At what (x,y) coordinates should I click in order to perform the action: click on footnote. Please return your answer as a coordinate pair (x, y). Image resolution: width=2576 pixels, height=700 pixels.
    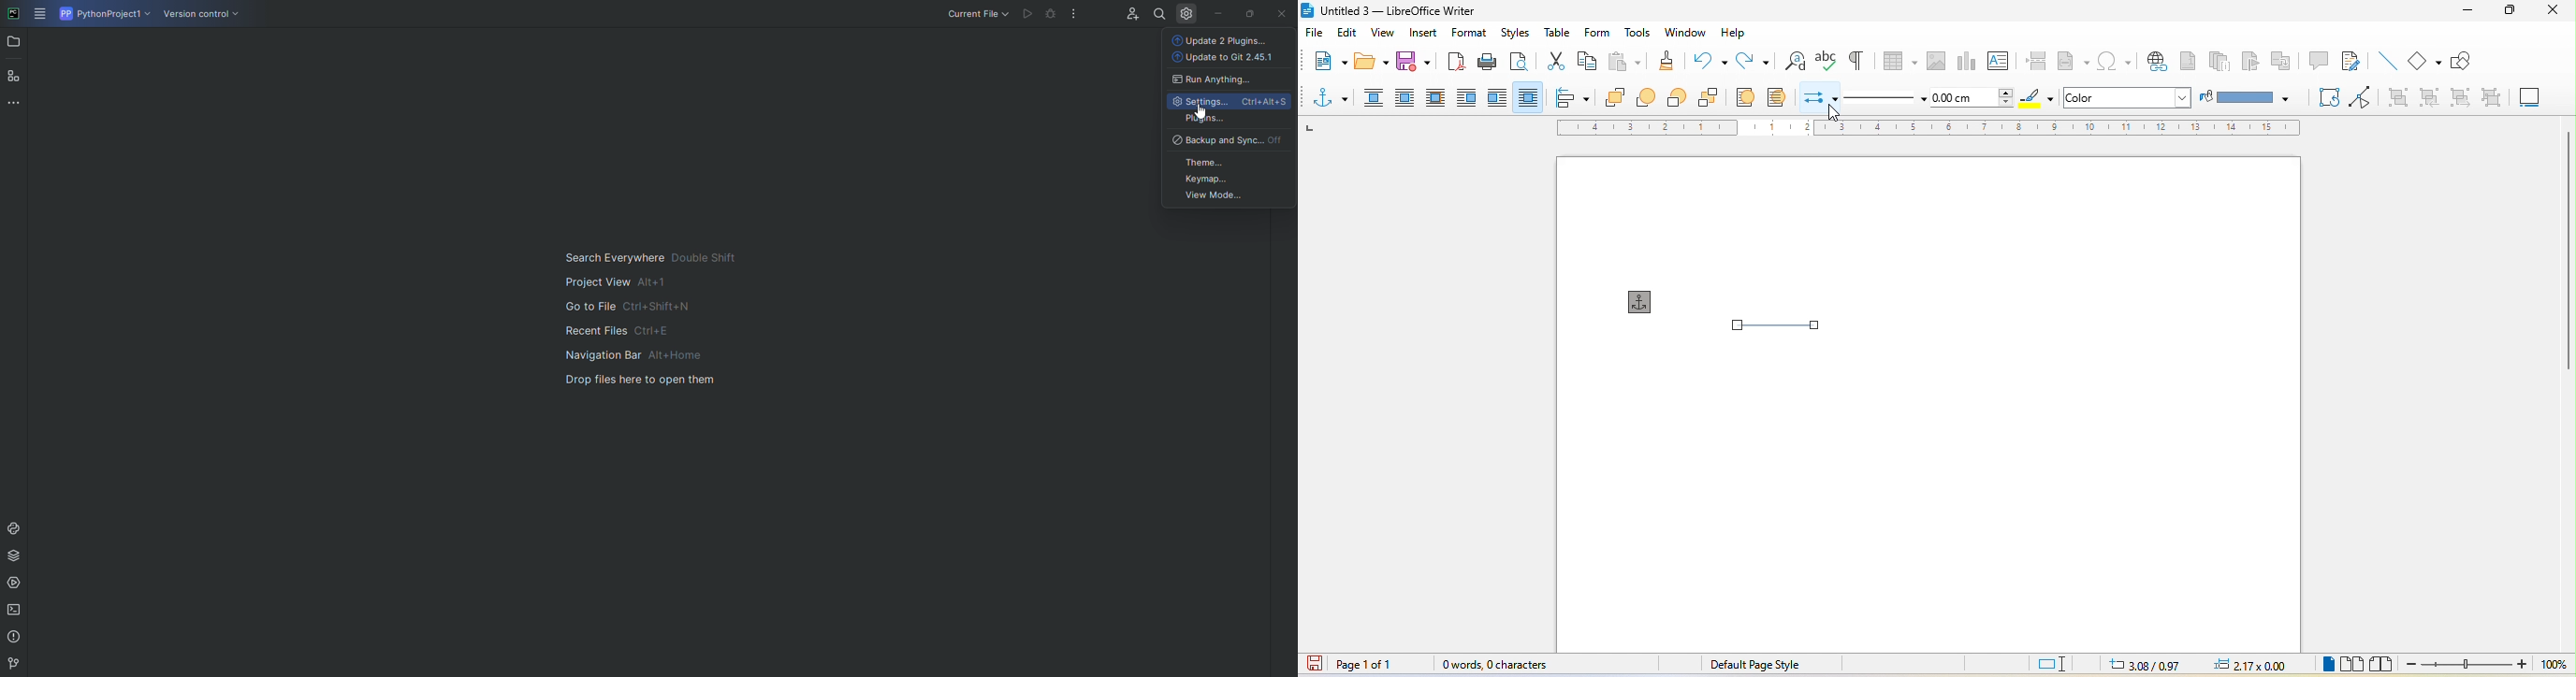
    Looking at the image, I should click on (2189, 62).